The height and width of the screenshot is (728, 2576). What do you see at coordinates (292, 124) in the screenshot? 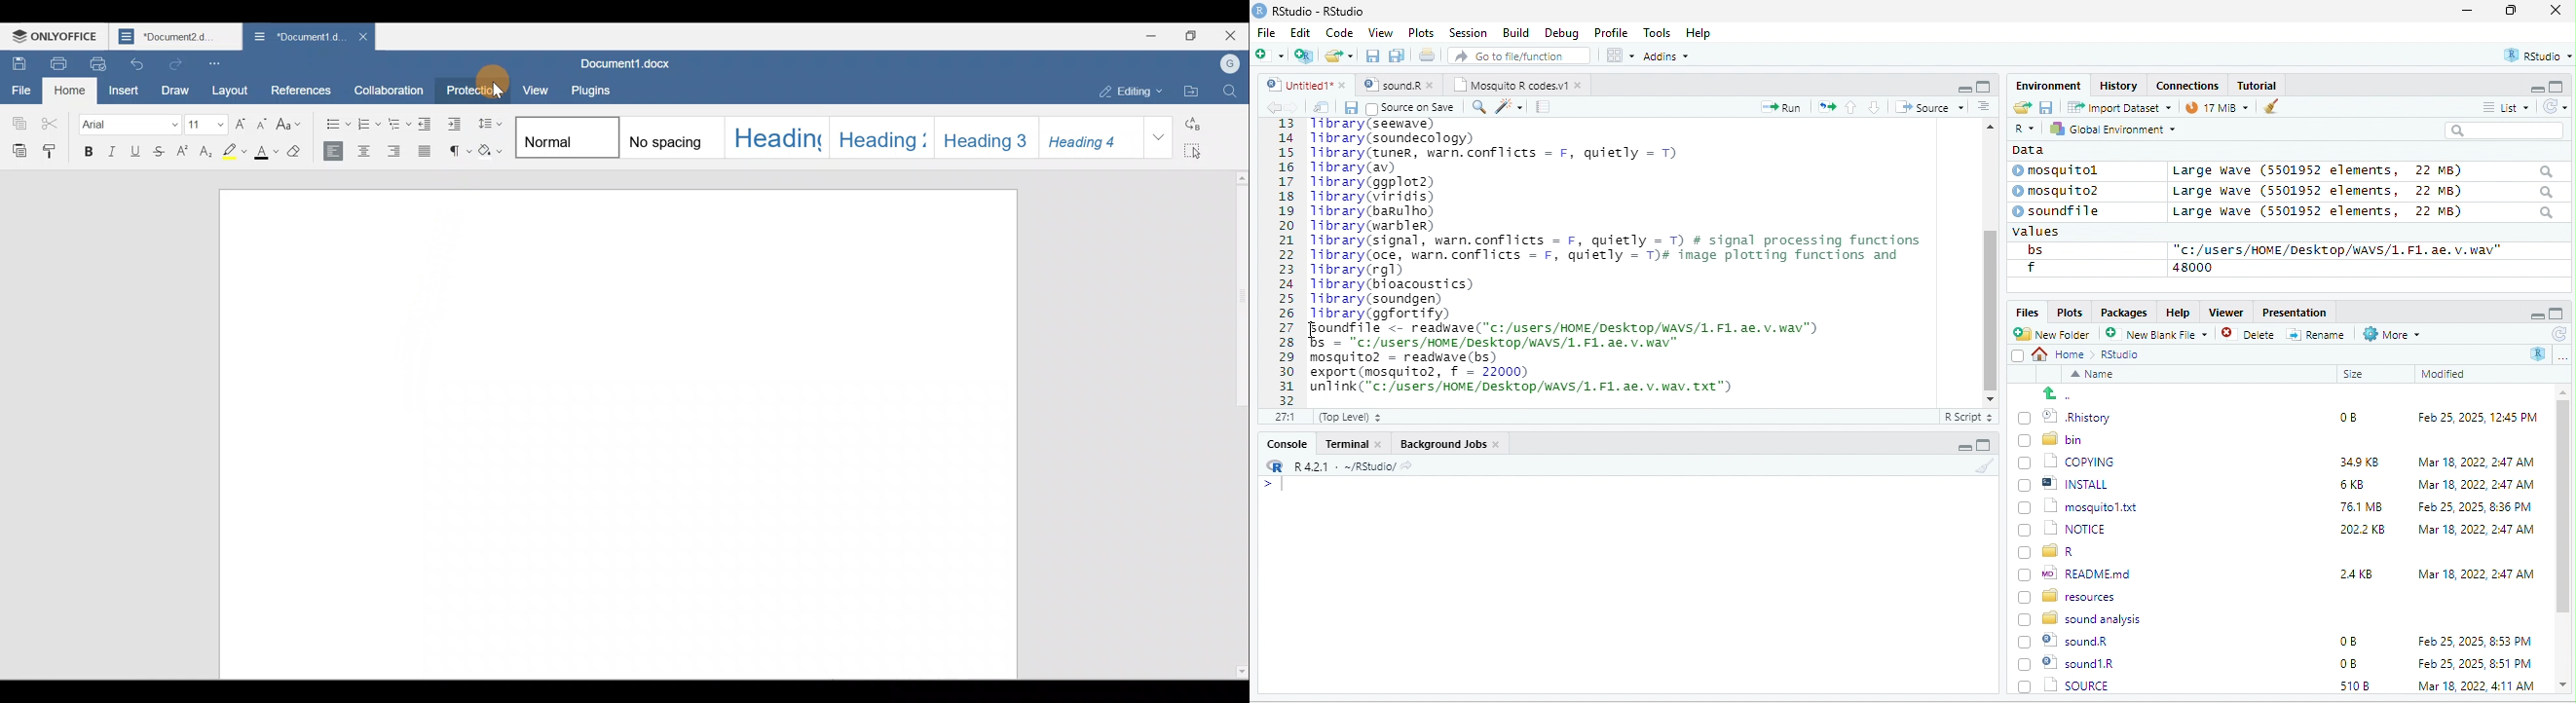
I see `Change case` at bounding box center [292, 124].